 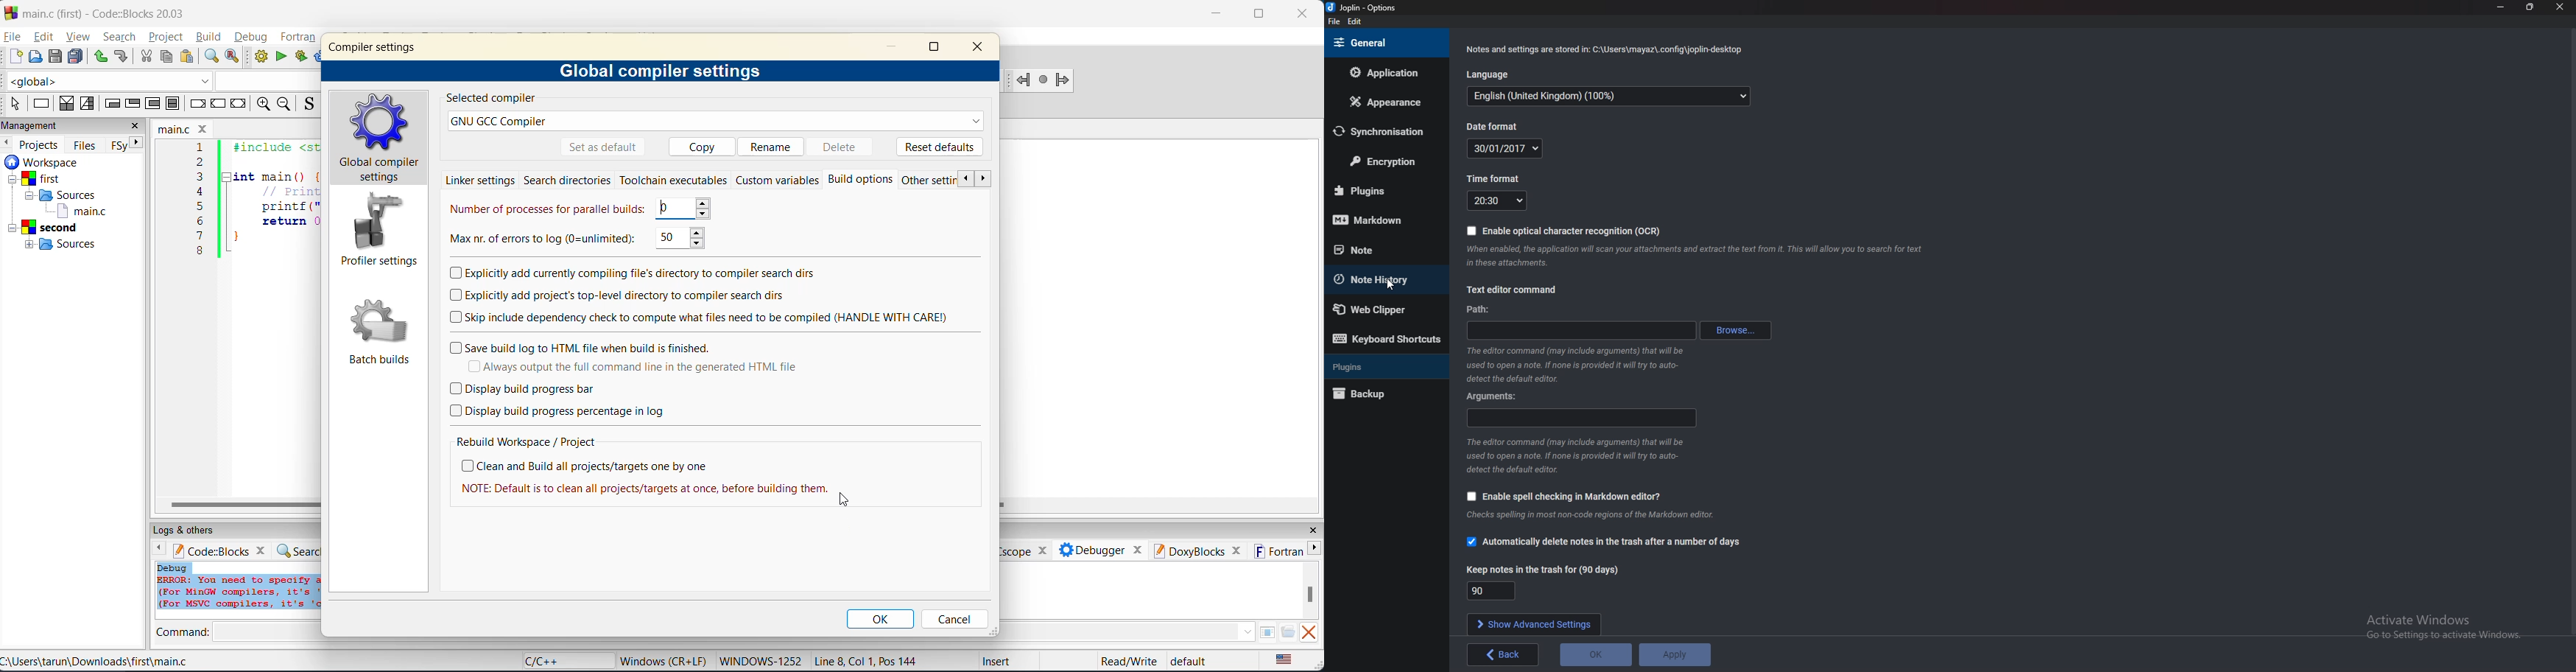 What do you see at coordinates (1492, 397) in the screenshot?
I see `Arguments` at bounding box center [1492, 397].